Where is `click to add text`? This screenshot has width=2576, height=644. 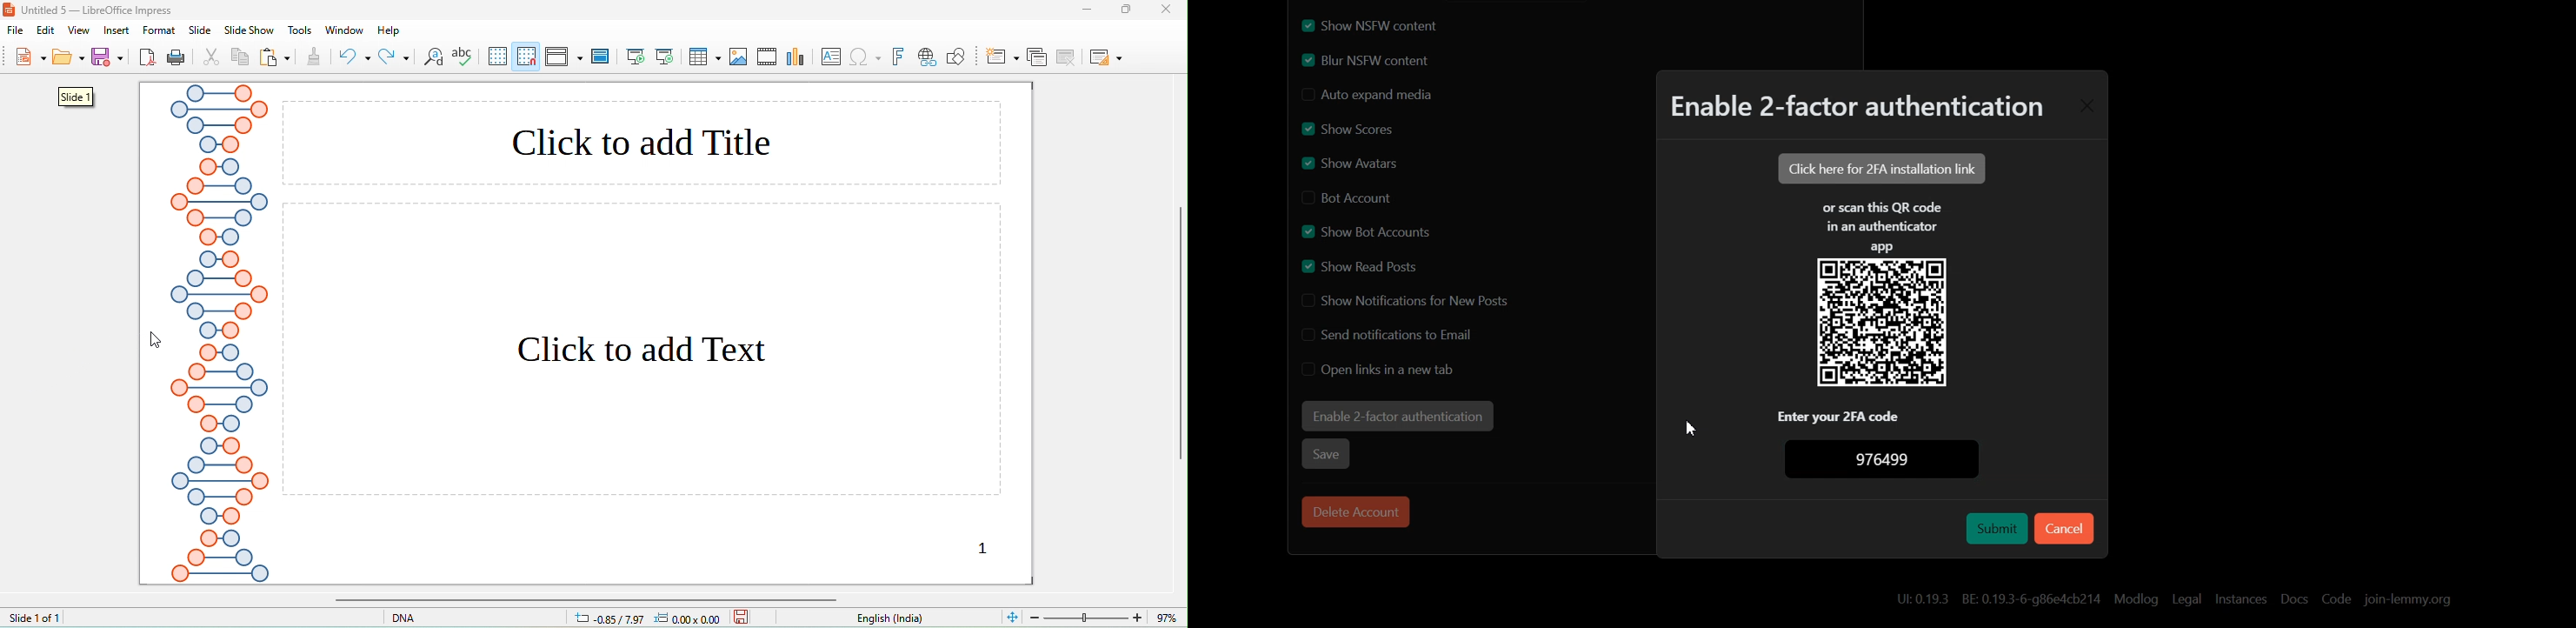
click to add text is located at coordinates (644, 351).